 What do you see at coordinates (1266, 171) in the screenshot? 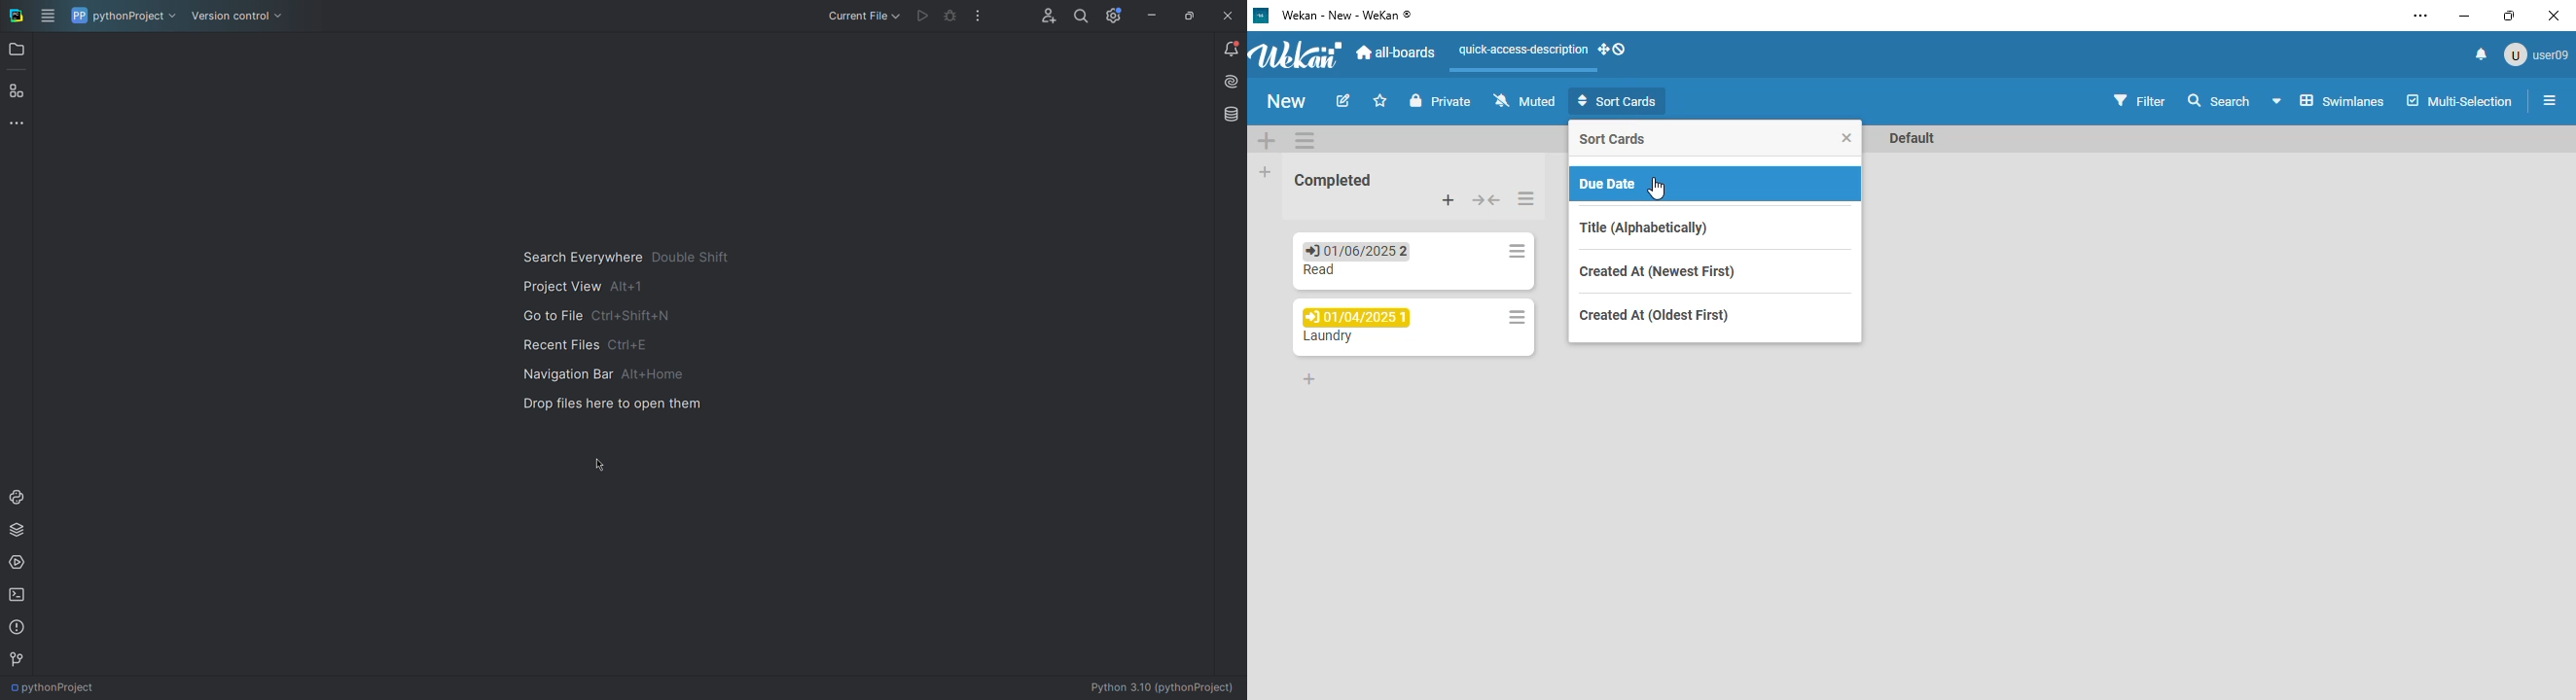
I see `add list` at bounding box center [1266, 171].